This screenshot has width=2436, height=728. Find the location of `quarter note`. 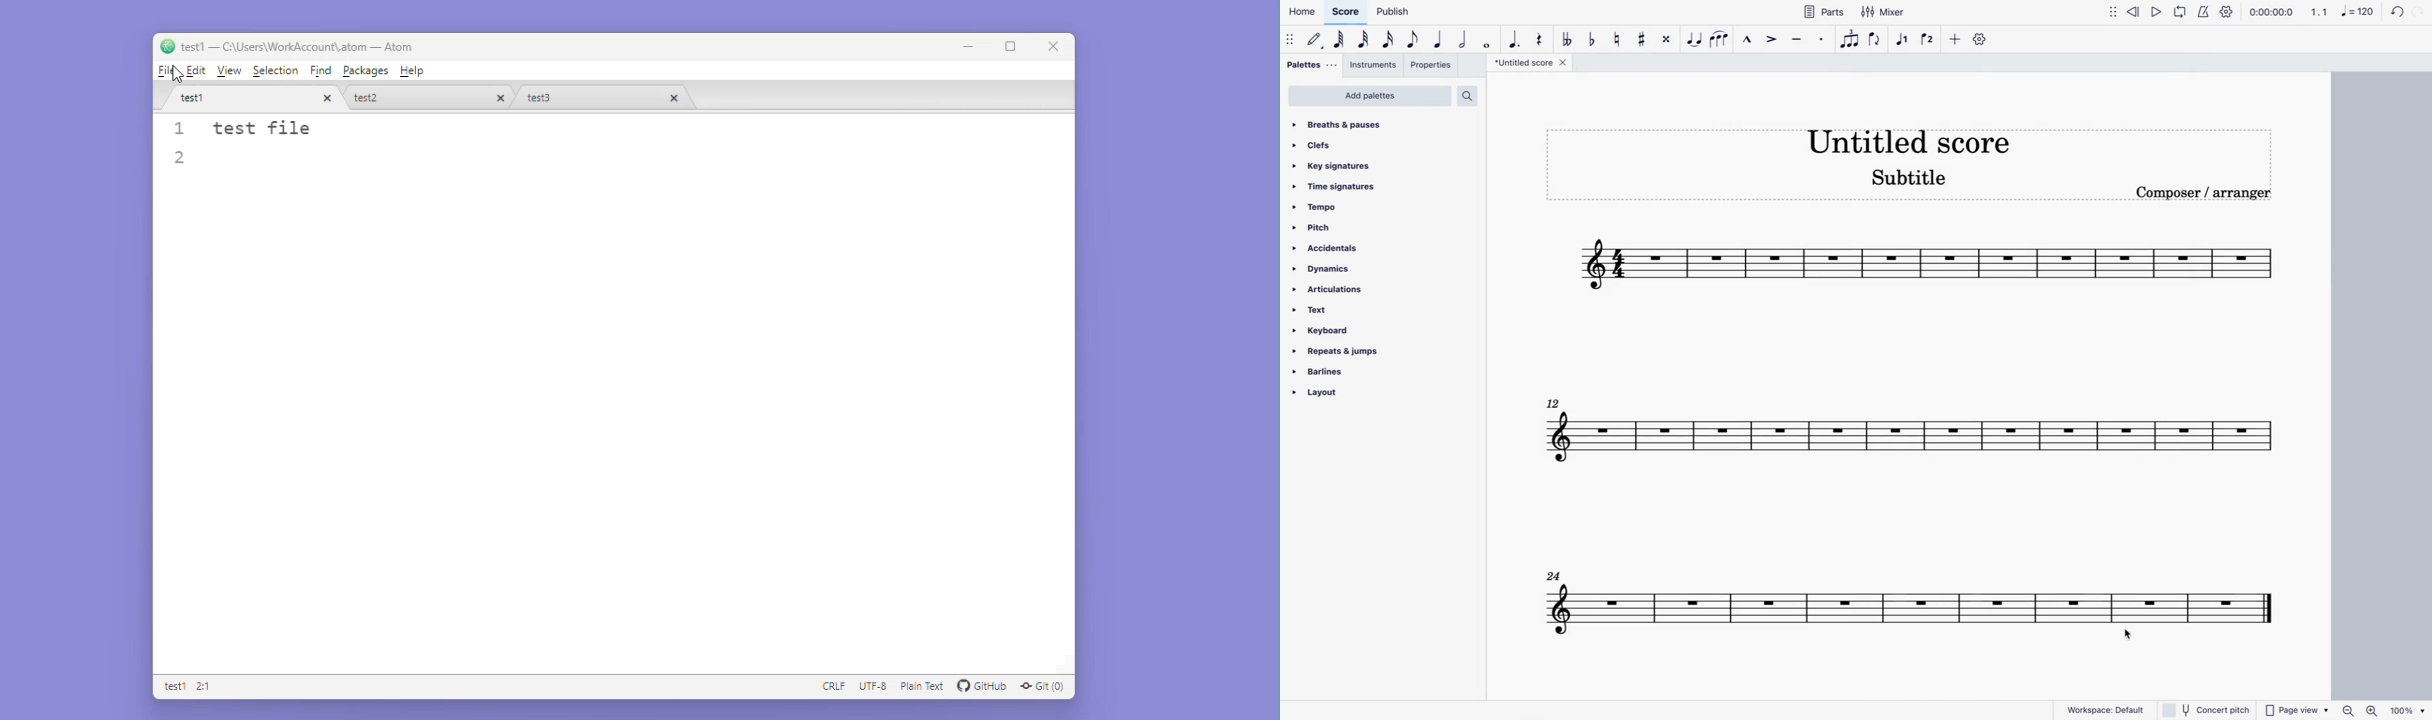

quarter note is located at coordinates (1437, 41).